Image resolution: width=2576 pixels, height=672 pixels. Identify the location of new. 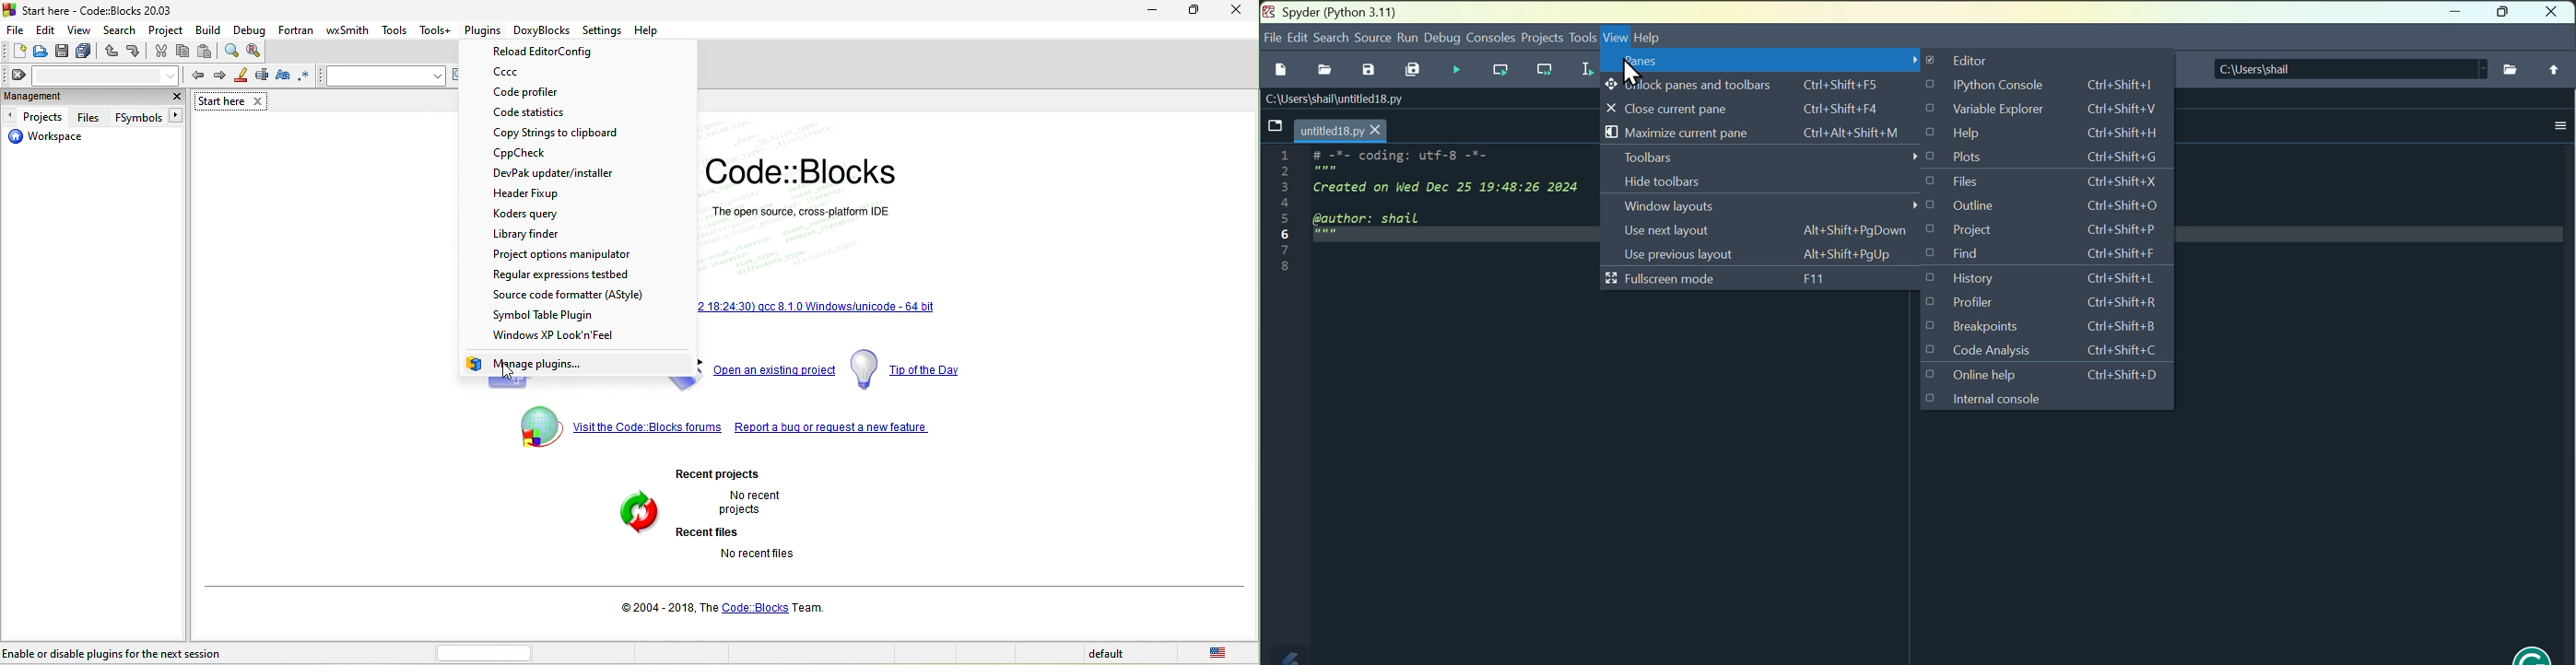
(15, 51).